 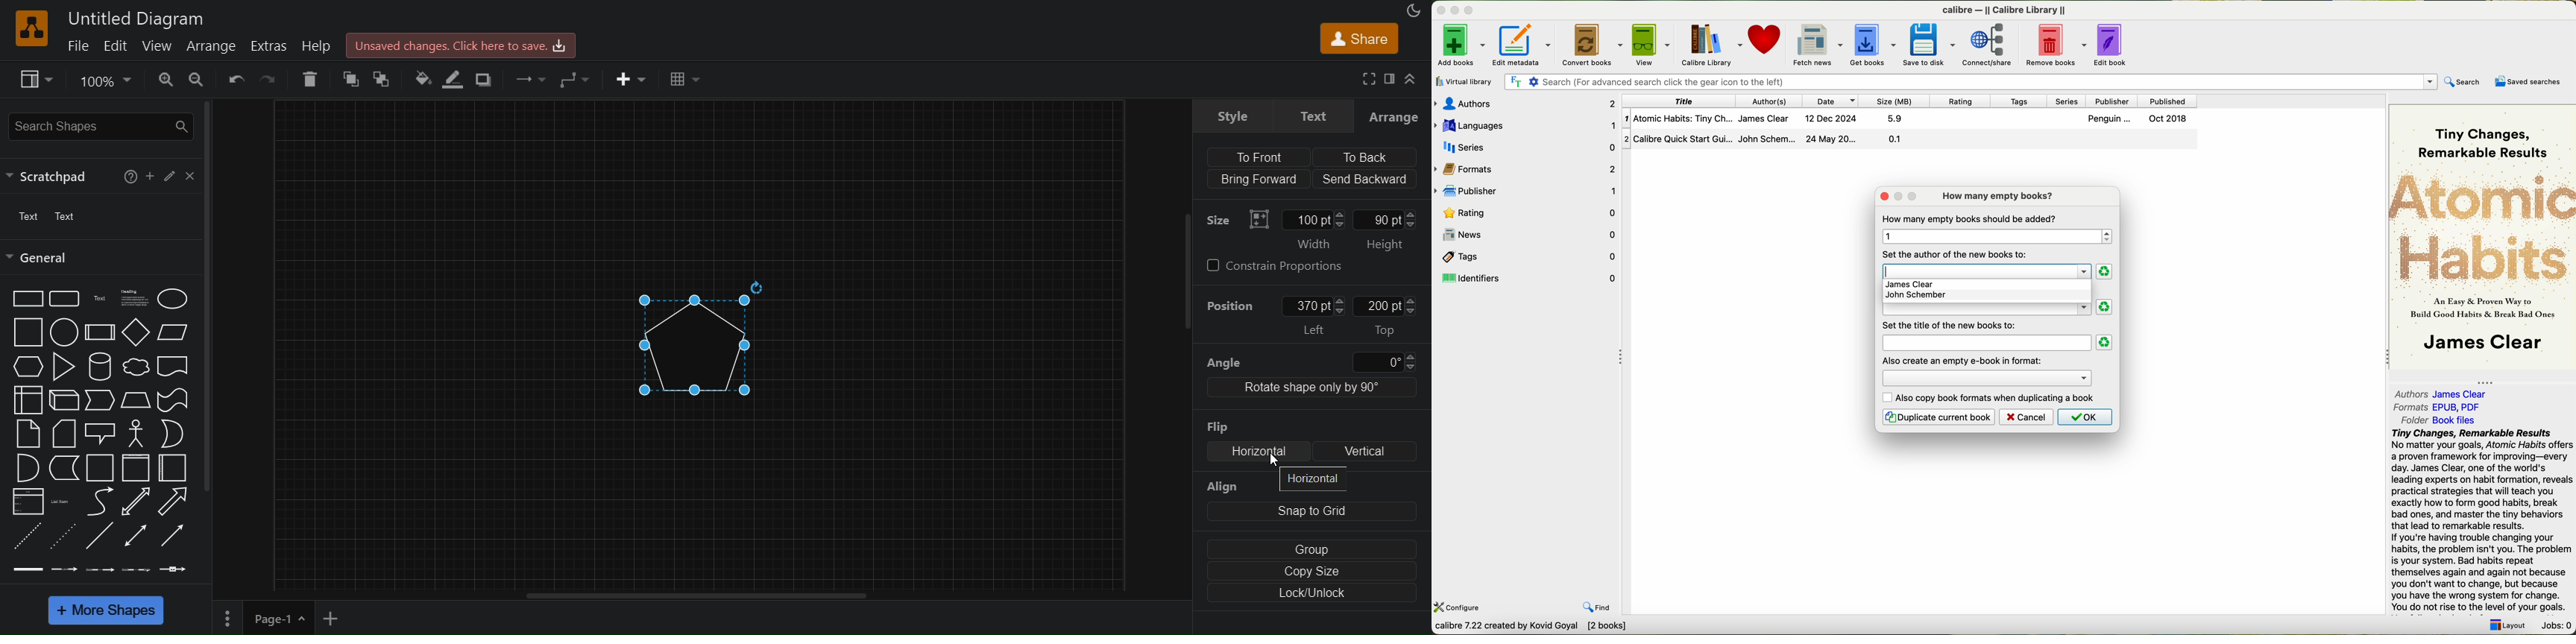 What do you see at coordinates (2007, 9) in the screenshot?
I see `Calibre Calibre library` at bounding box center [2007, 9].